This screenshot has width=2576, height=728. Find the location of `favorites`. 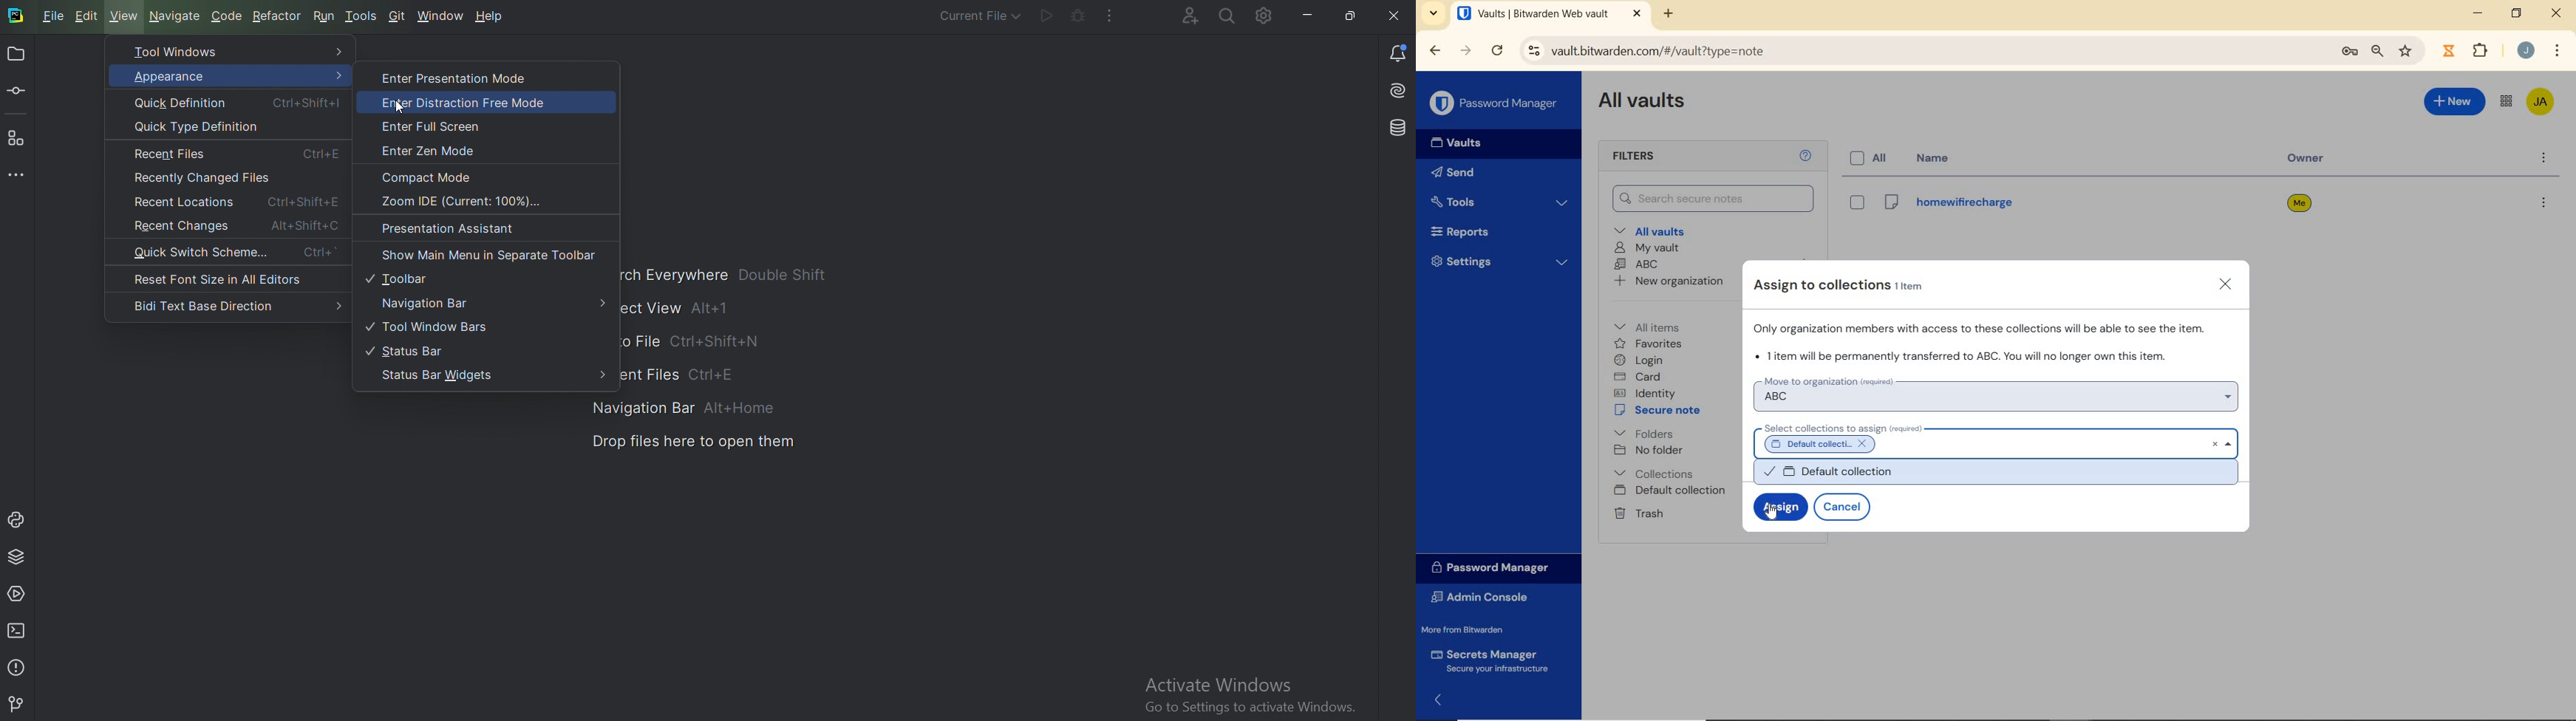

favorites is located at coordinates (1649, 344).